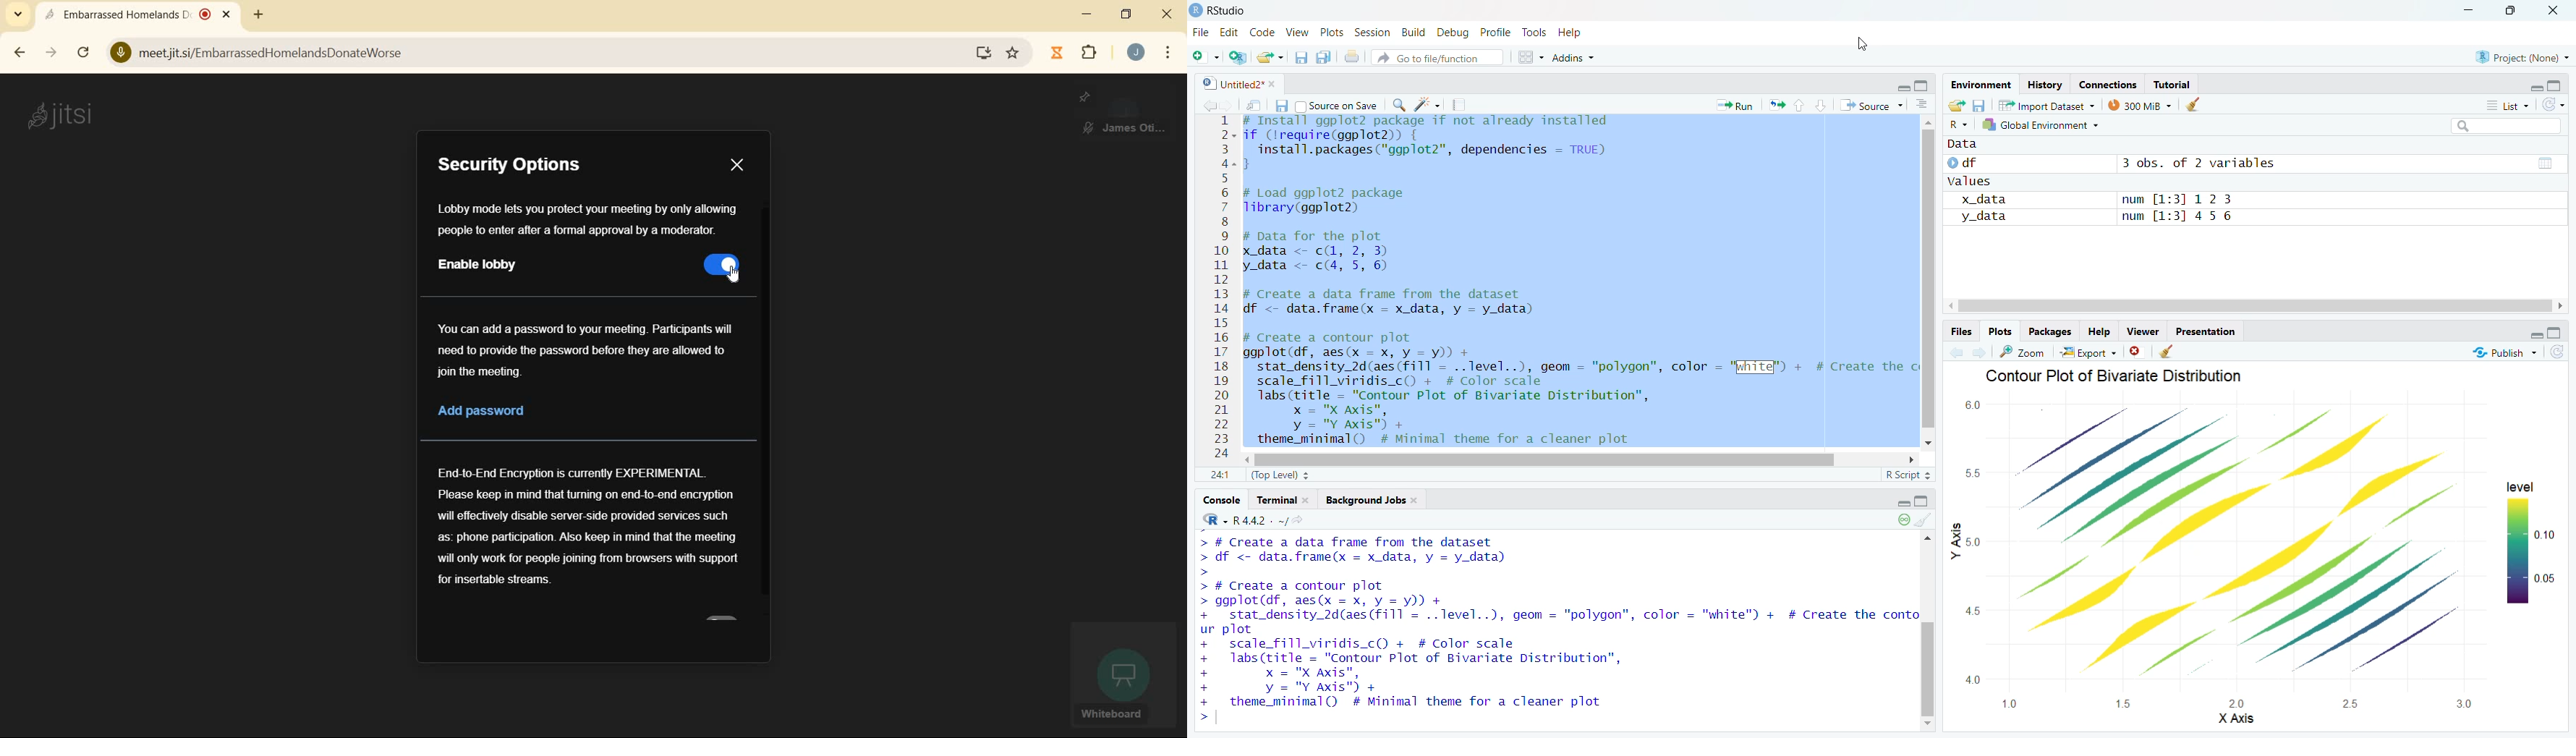  What do you see at coordinates (2522, 56) in the screenshot?
I see ` project: (None)` at bounding box center [2522, 56].